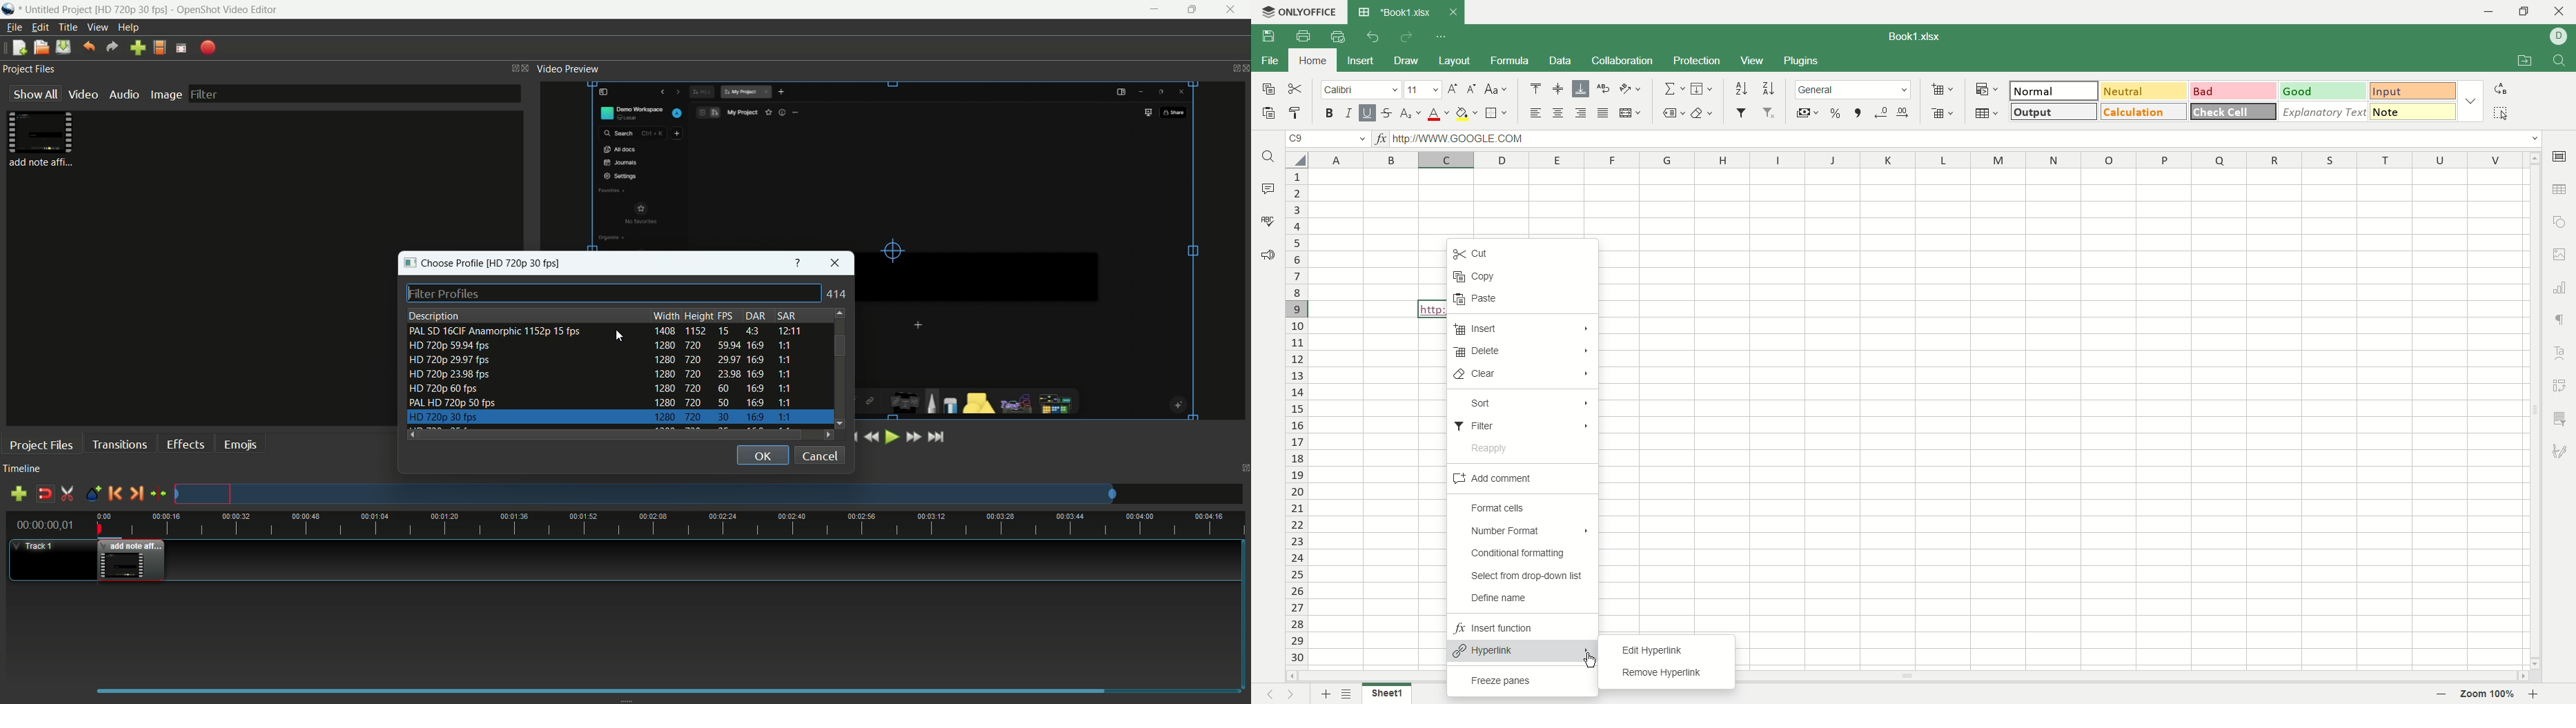 The height and width of the screenshot is (728, 2576). What do you see at coordinates (2493, 13) in the screenshot?
I see `minimize` at bounding box center [2493, 13].